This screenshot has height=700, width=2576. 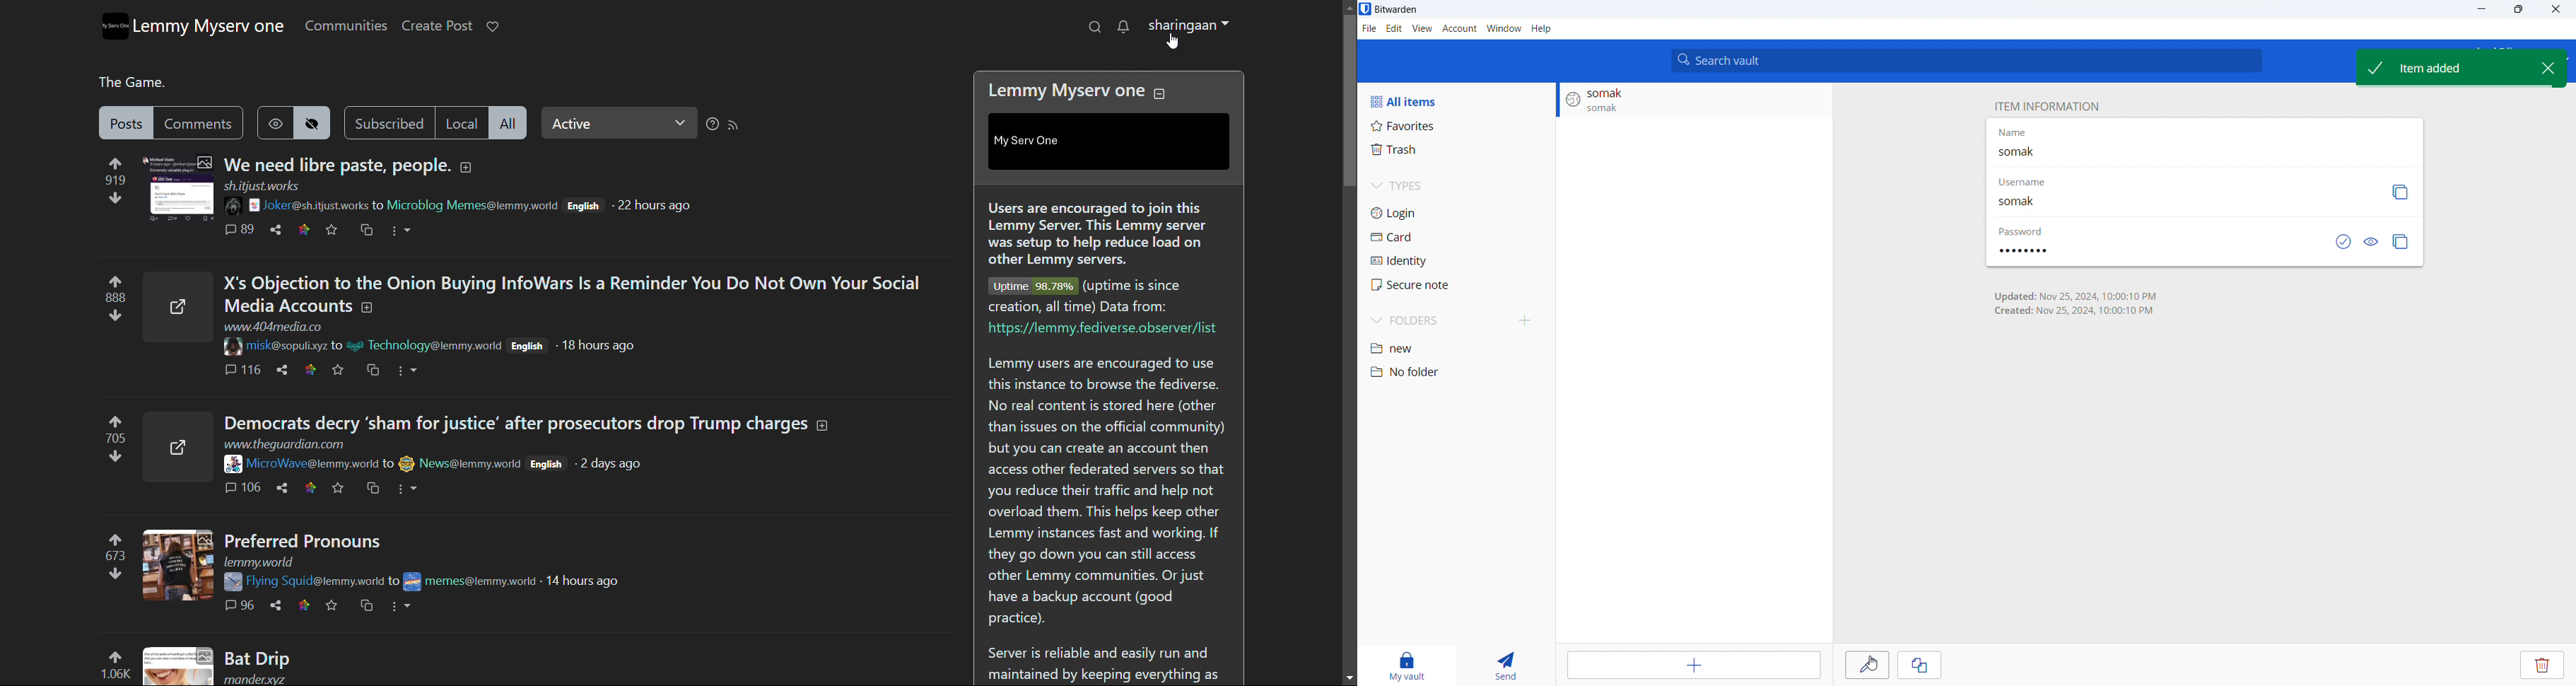 What do you see at coordinates (177, 446) in the screenshot?
I see `thumbnail` at bounding box center [177, 446].